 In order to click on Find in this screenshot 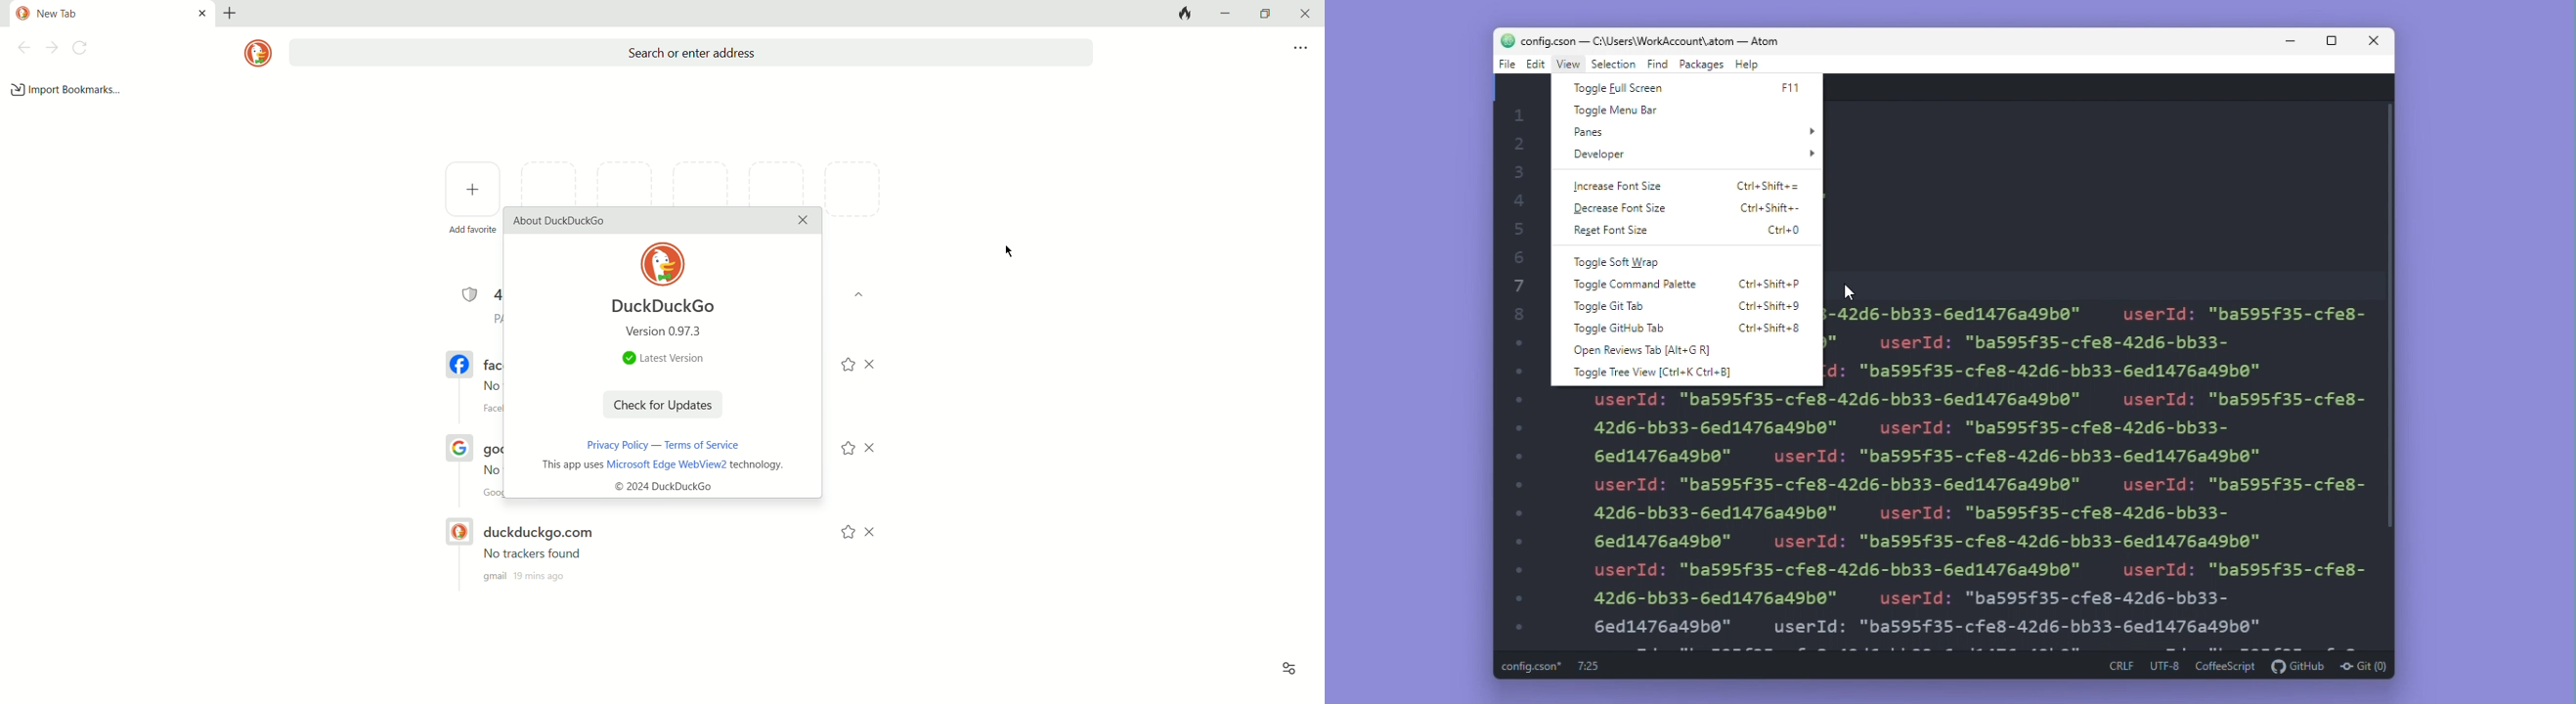, I will do `click(1657, 65)`.